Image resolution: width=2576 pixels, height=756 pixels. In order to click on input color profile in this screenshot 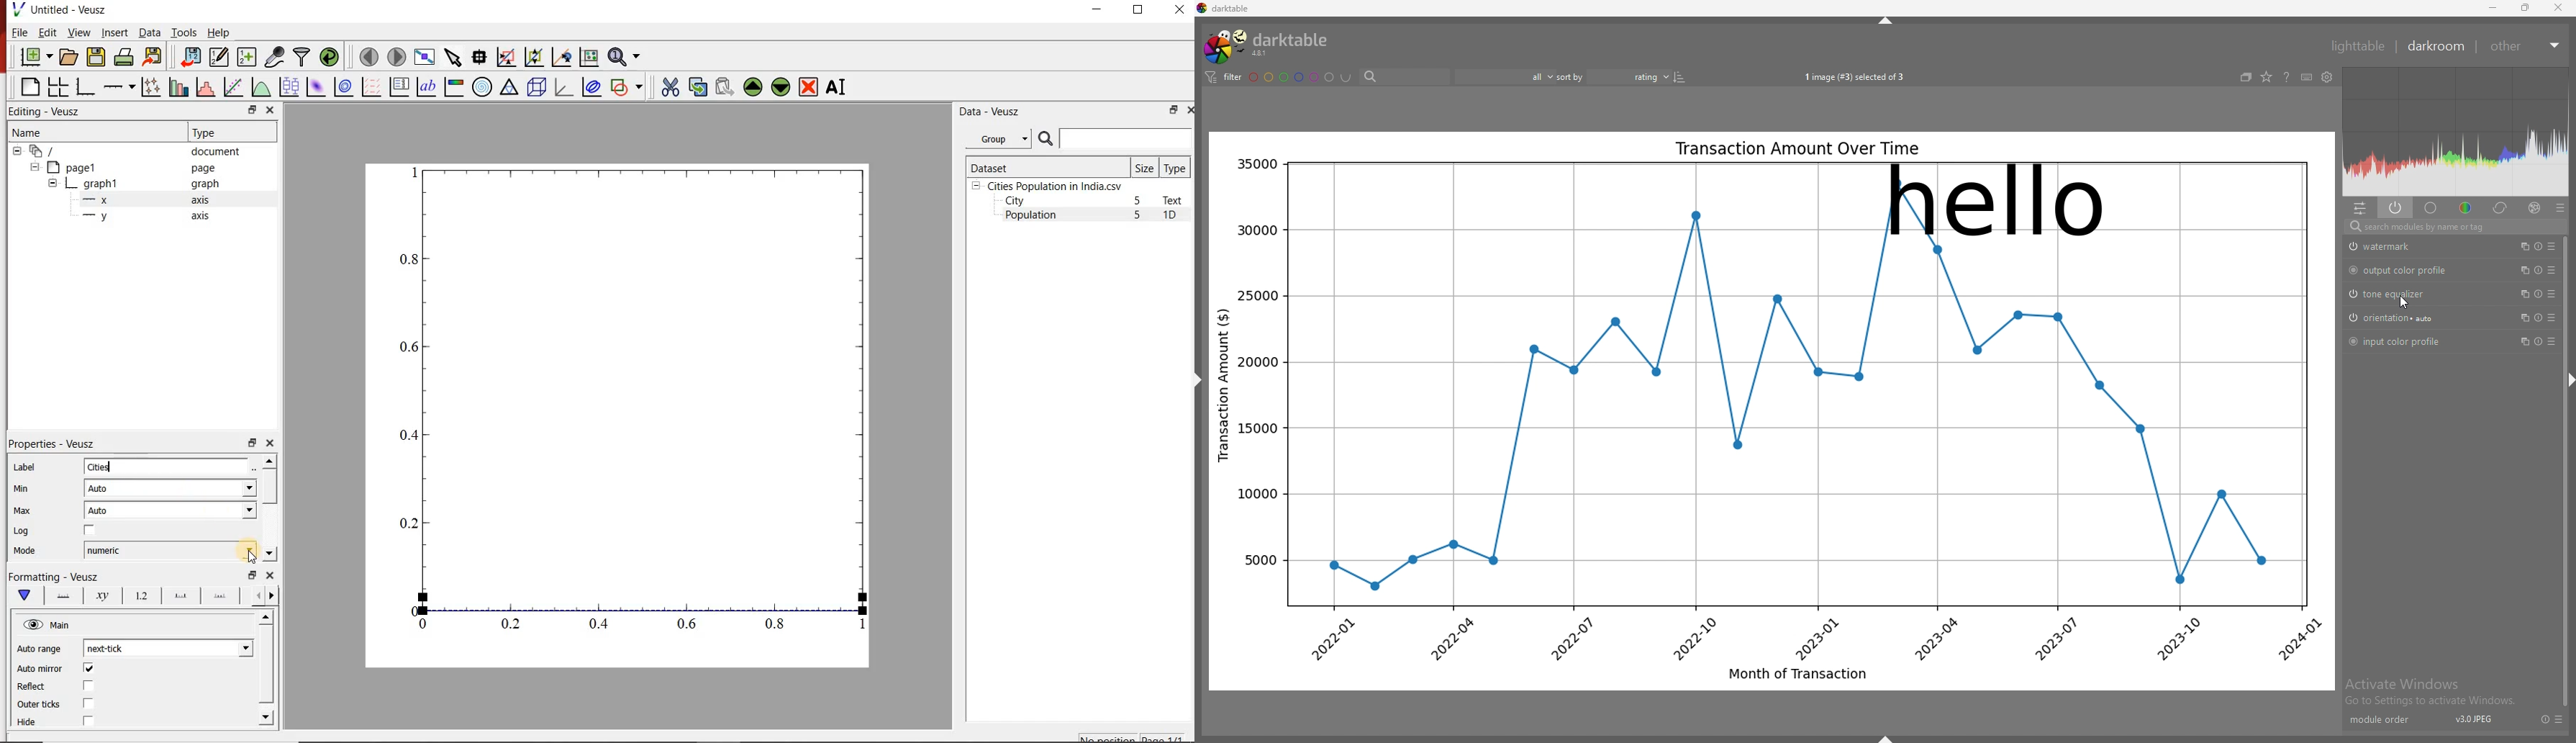, I will do `click(2406, 341)`.